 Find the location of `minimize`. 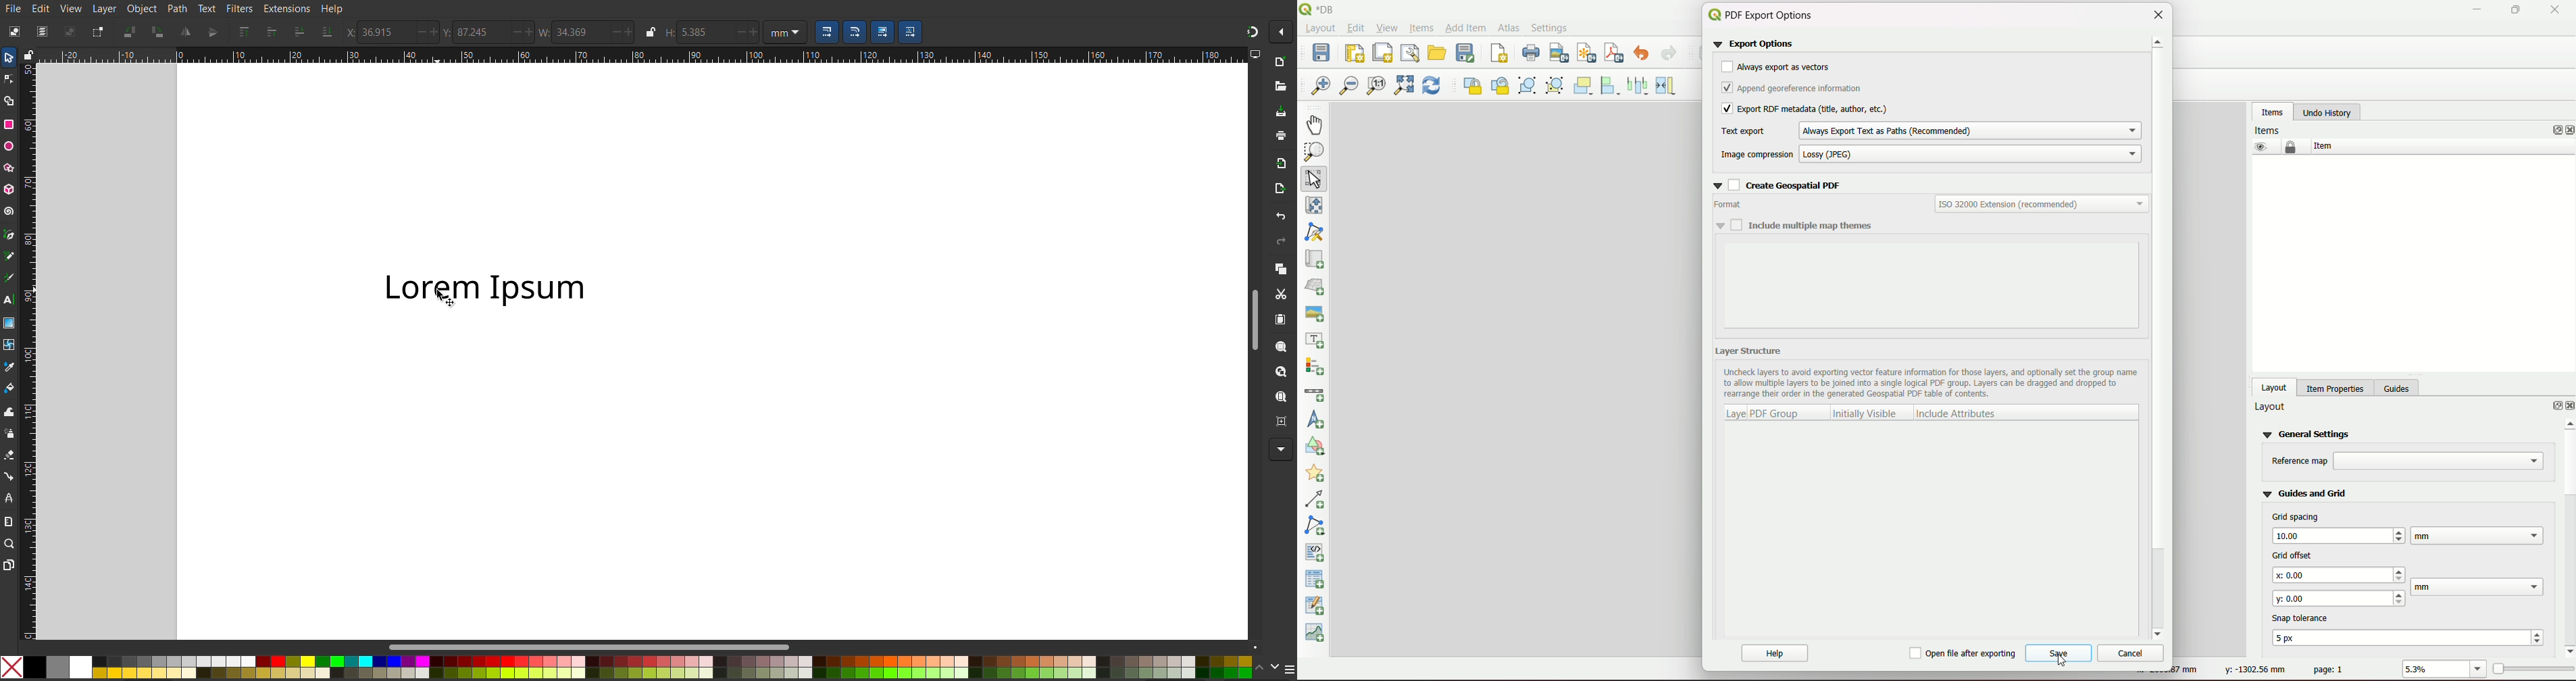

minimize is located at coordinates (2476, 10).